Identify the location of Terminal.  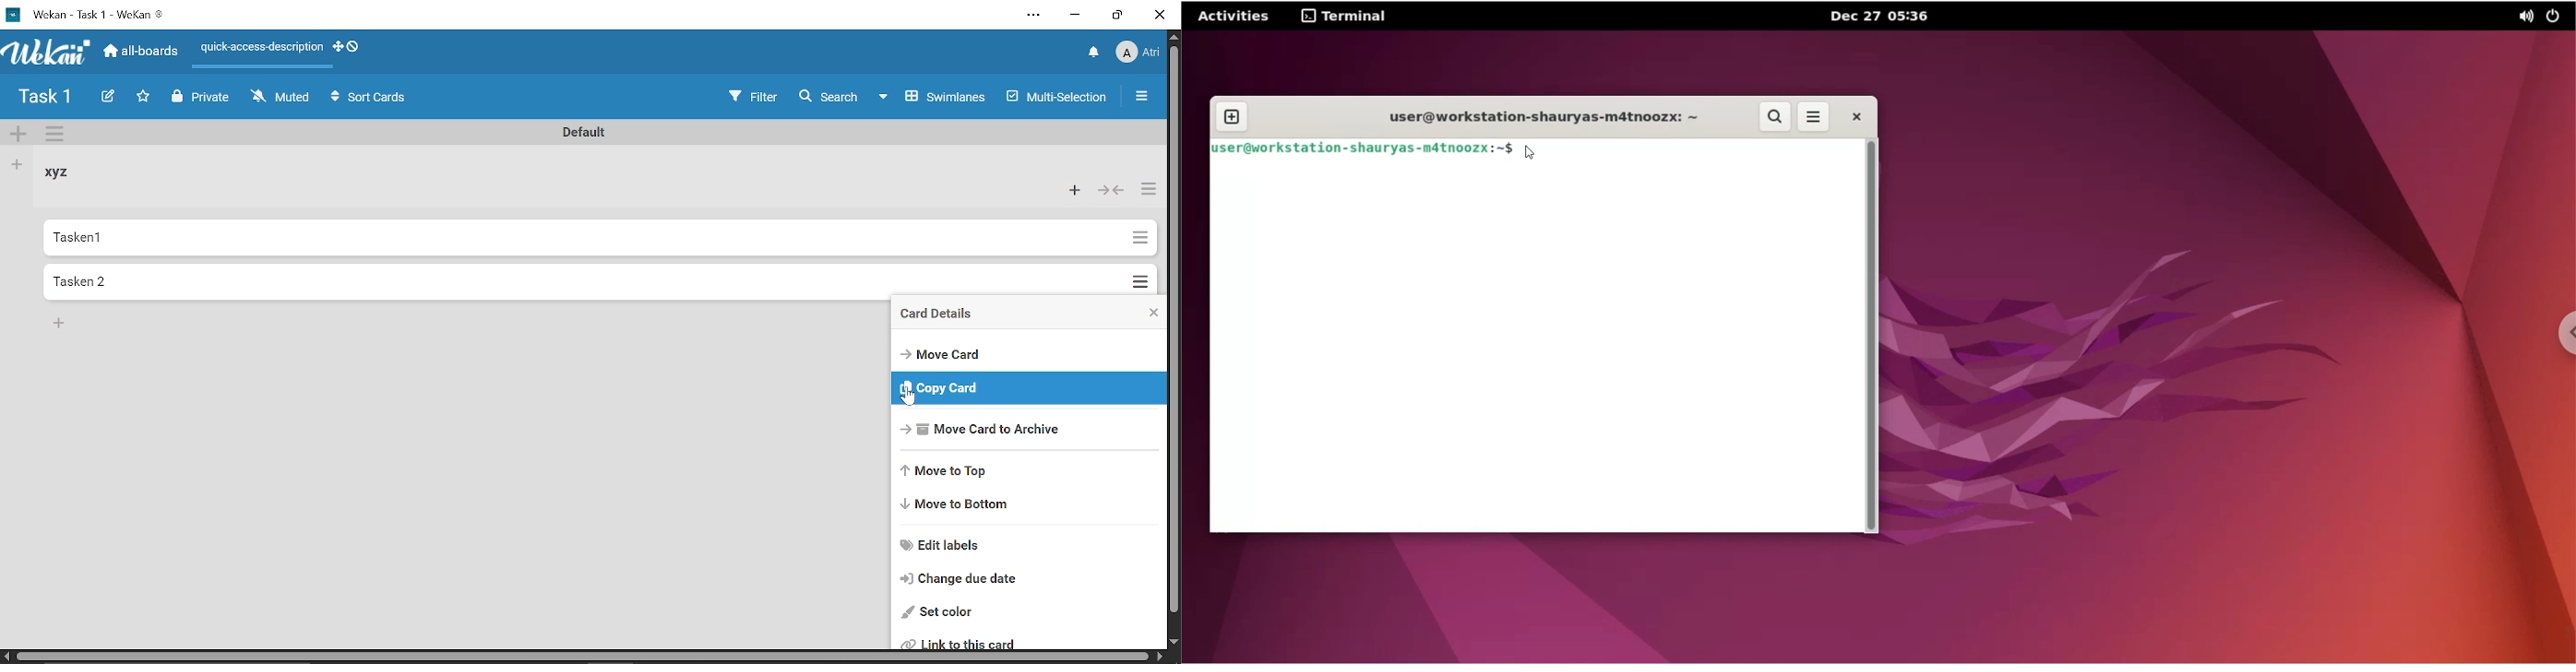
(1344, 16).